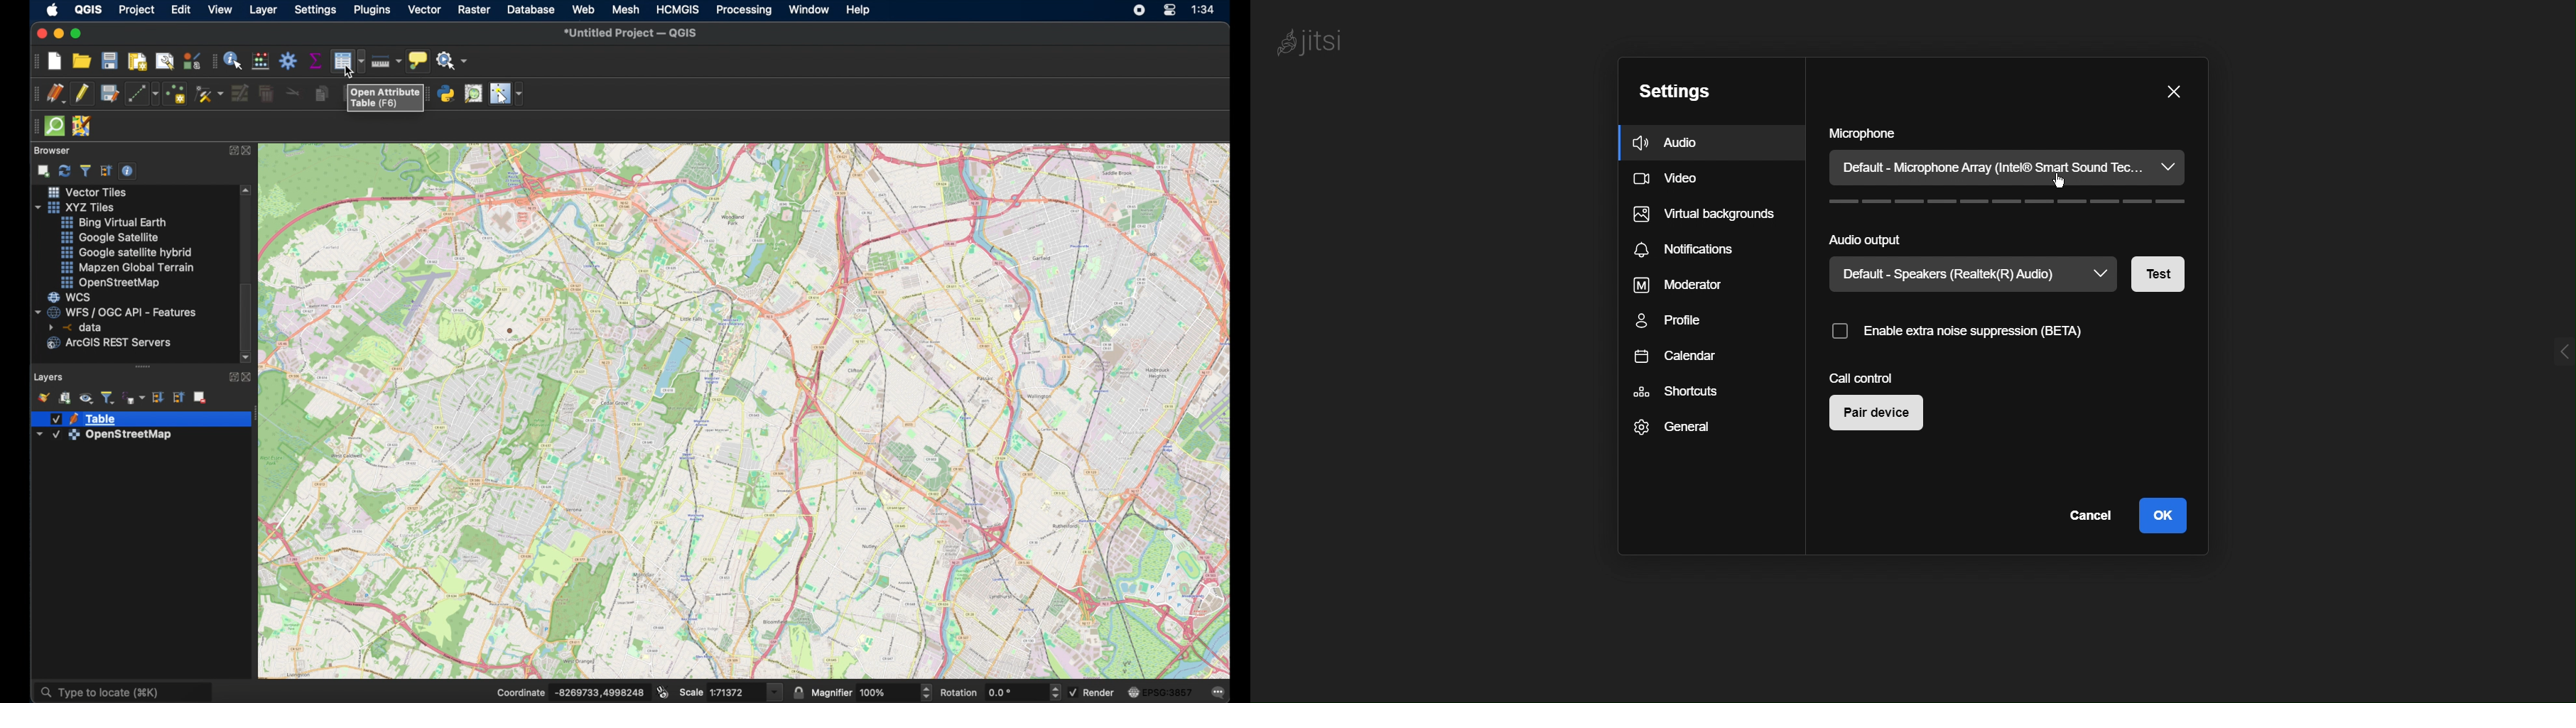  Describe the element at coordinates (81, 93) in the screenshot. I see `toggle editing` at that location.